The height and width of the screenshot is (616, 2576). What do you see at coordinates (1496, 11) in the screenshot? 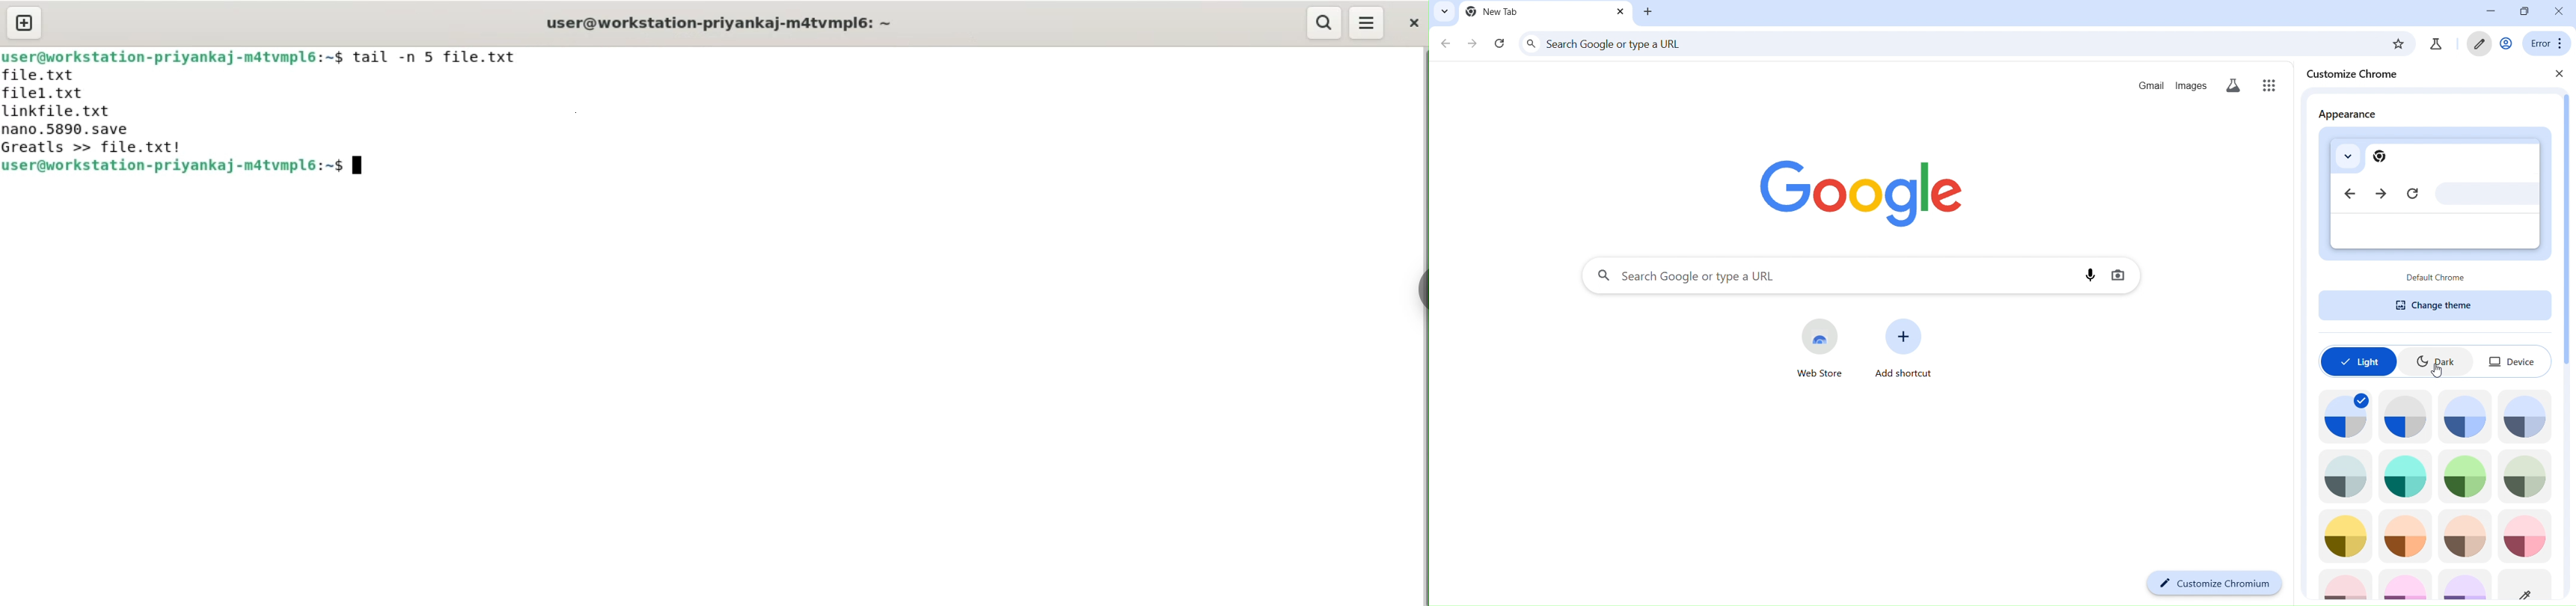
I see `current tab` at bounding box center [1496, 11].